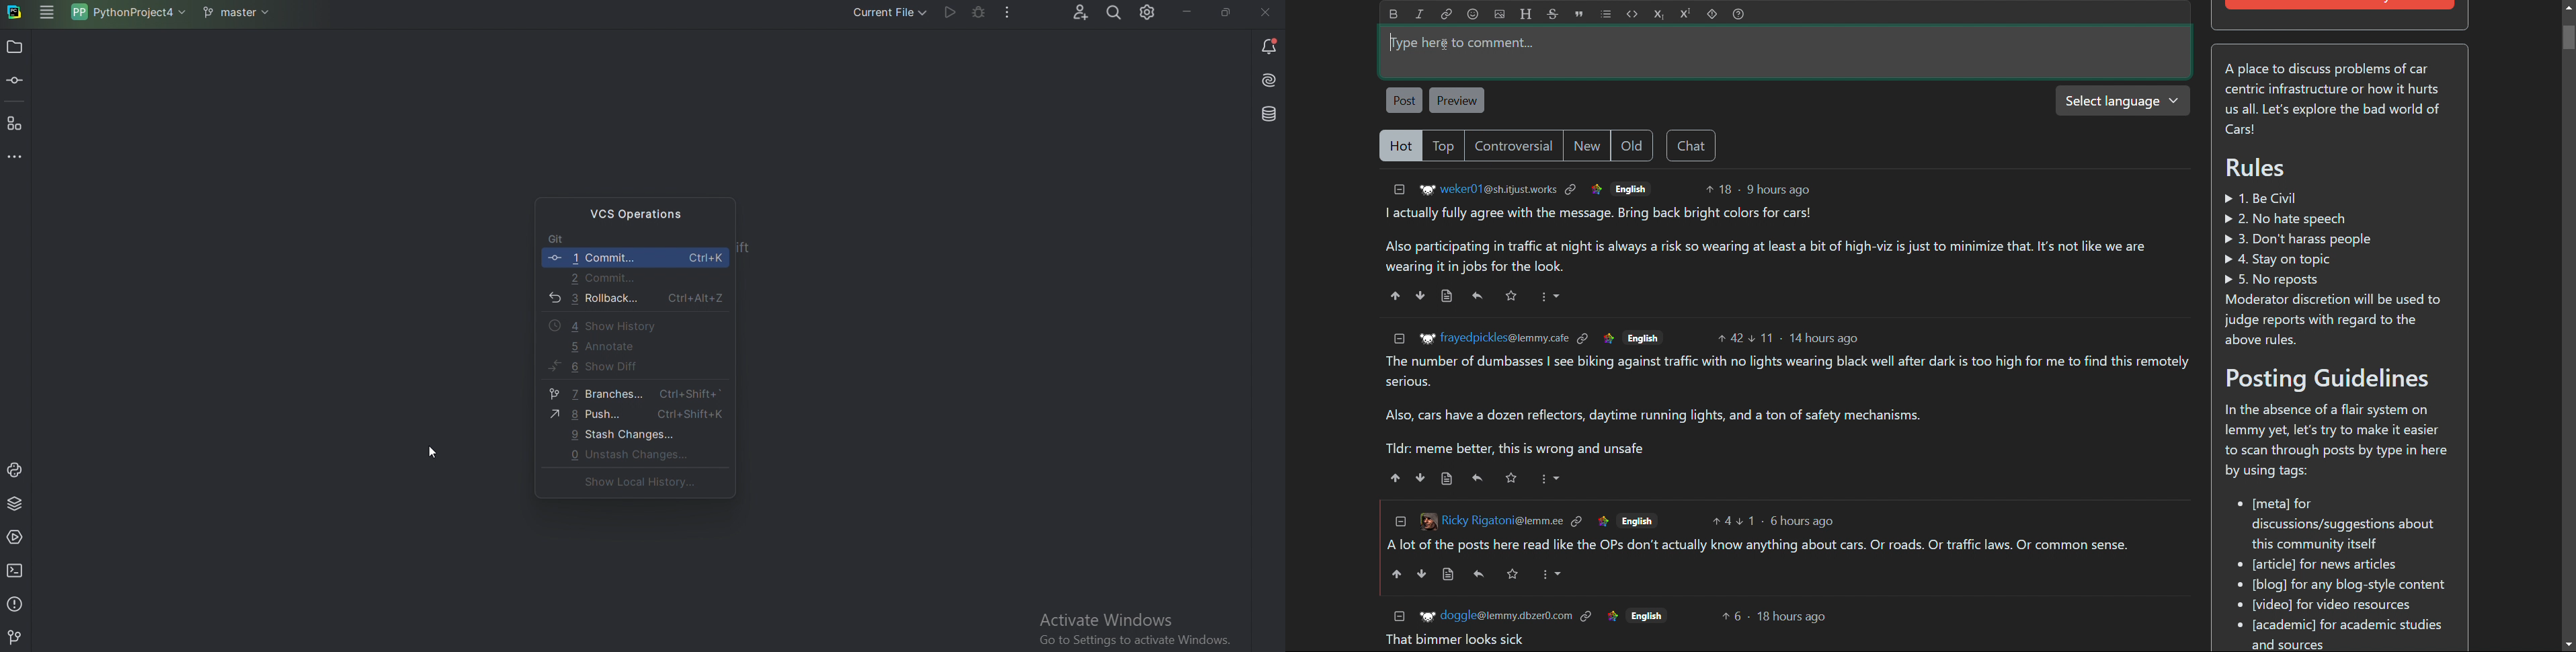 The height and width of the screenshot is (672, 2576). I want to click on scroll up, so click(2567, 7).